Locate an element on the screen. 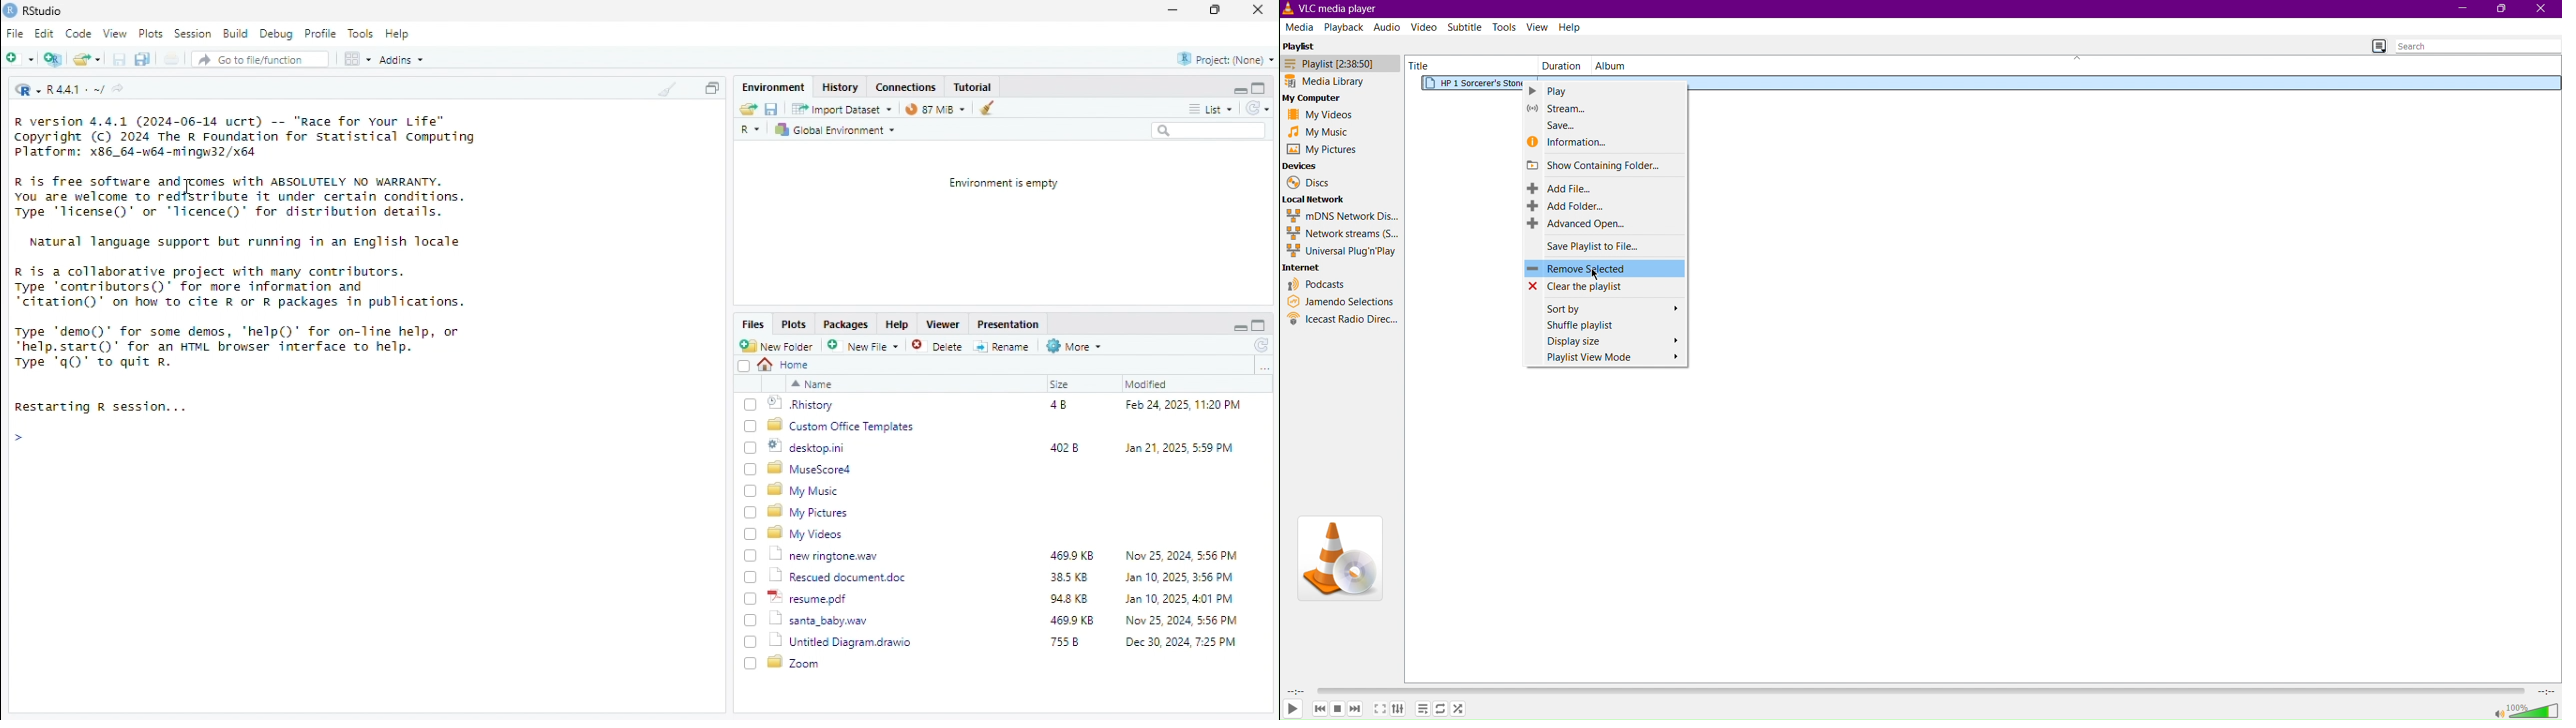 The height and width of the screenshot is (728, 2576). Edit is located at coordinates (45, 33).